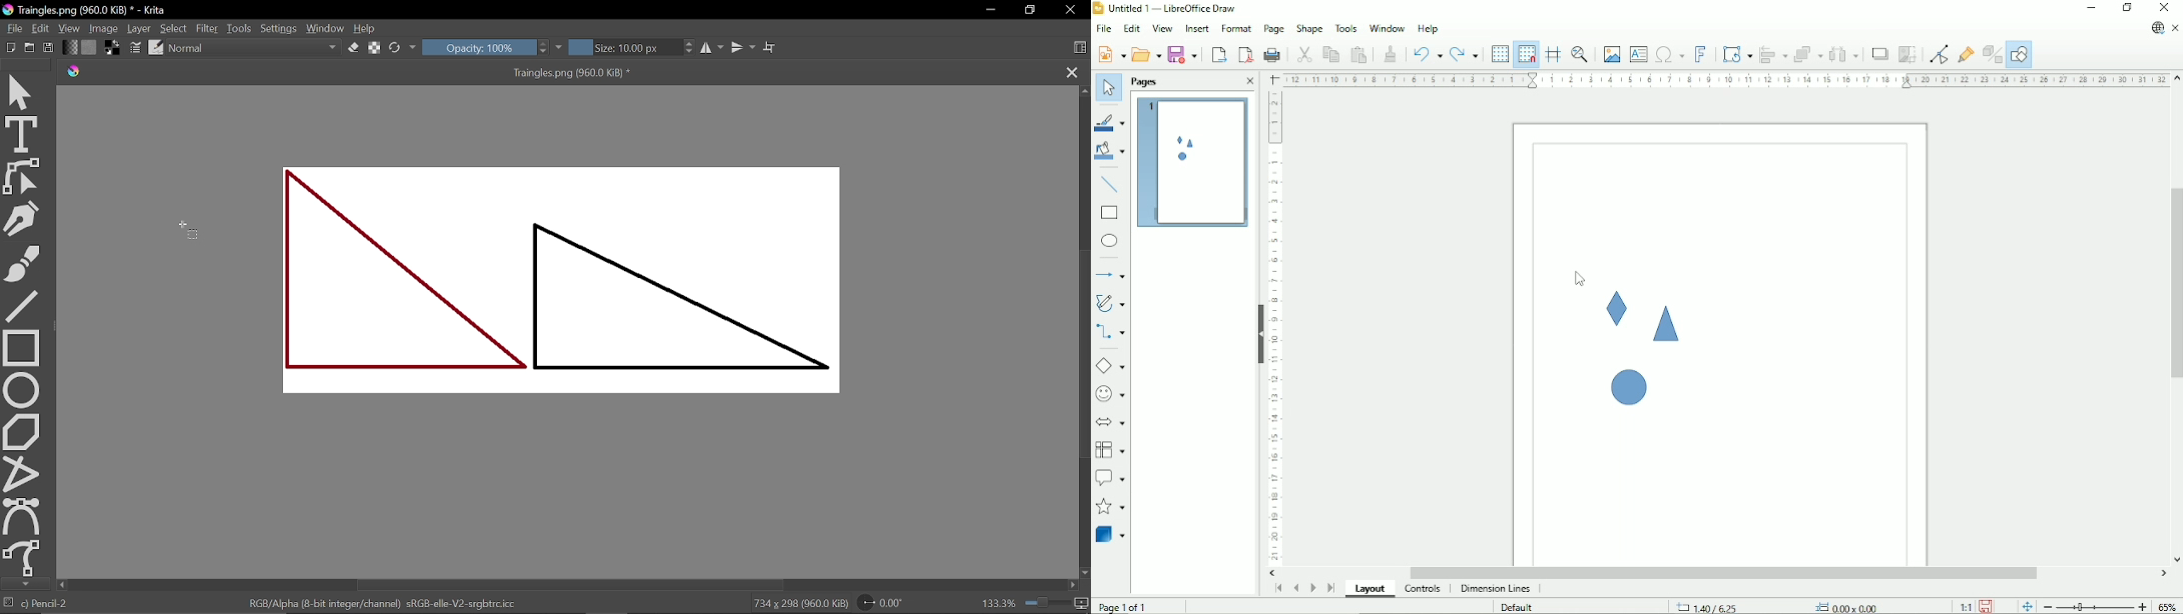  I want to click on Scaling factor, so click(1964, 607).